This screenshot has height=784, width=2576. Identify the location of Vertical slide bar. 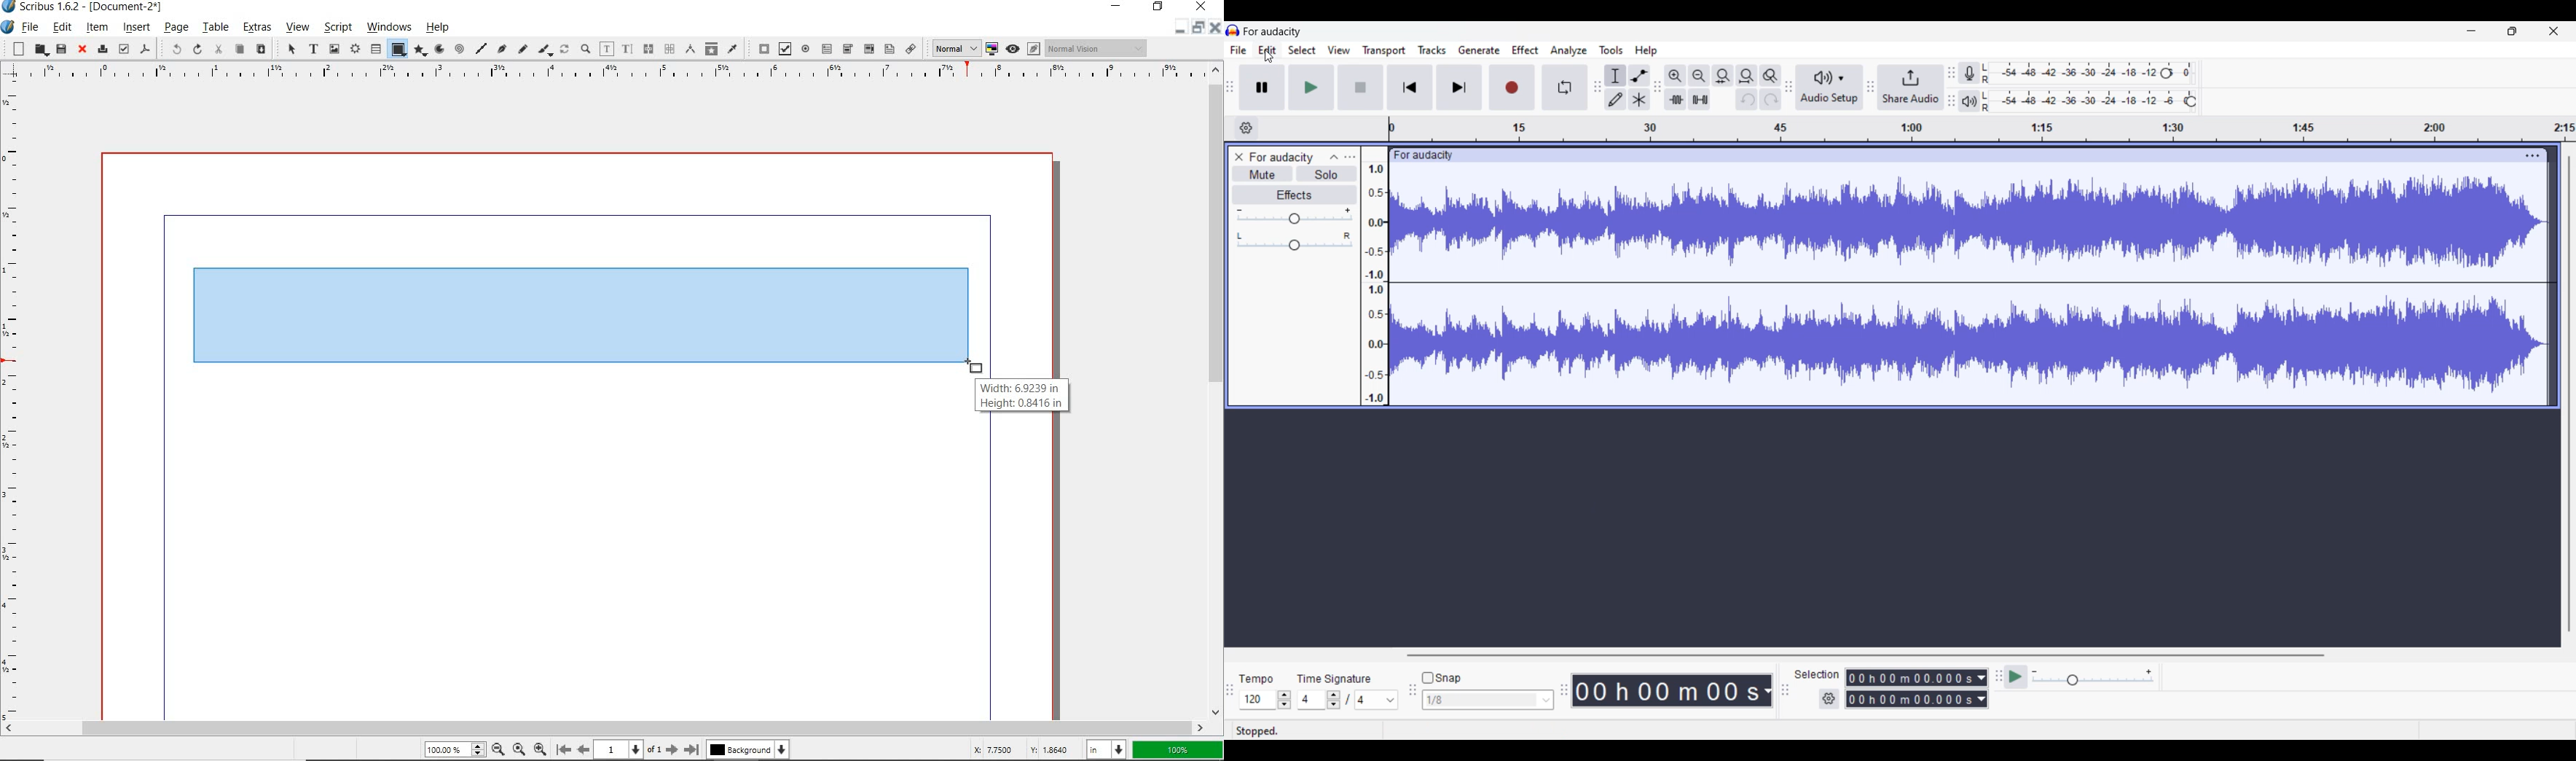
(2569, 395).